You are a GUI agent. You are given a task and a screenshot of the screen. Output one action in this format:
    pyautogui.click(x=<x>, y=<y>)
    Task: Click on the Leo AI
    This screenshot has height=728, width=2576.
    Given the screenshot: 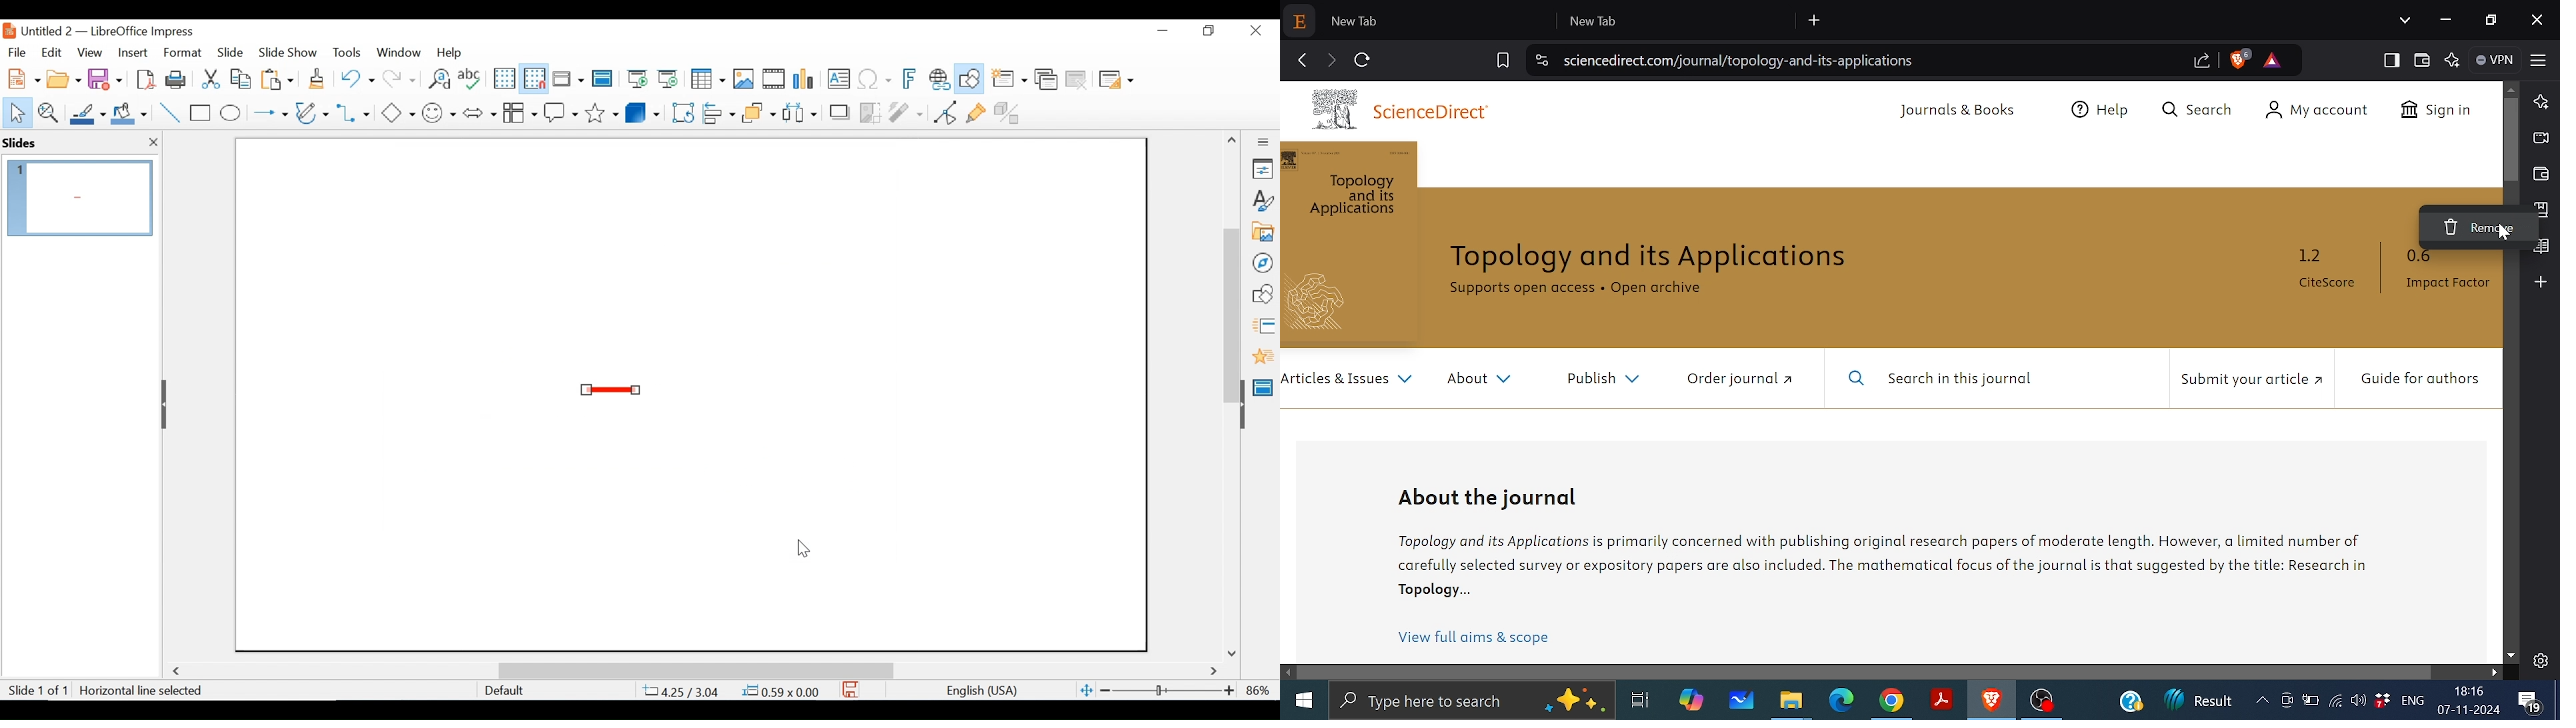 What is the action you would take?
    pyautogui.click(x=2451, y=59)
    